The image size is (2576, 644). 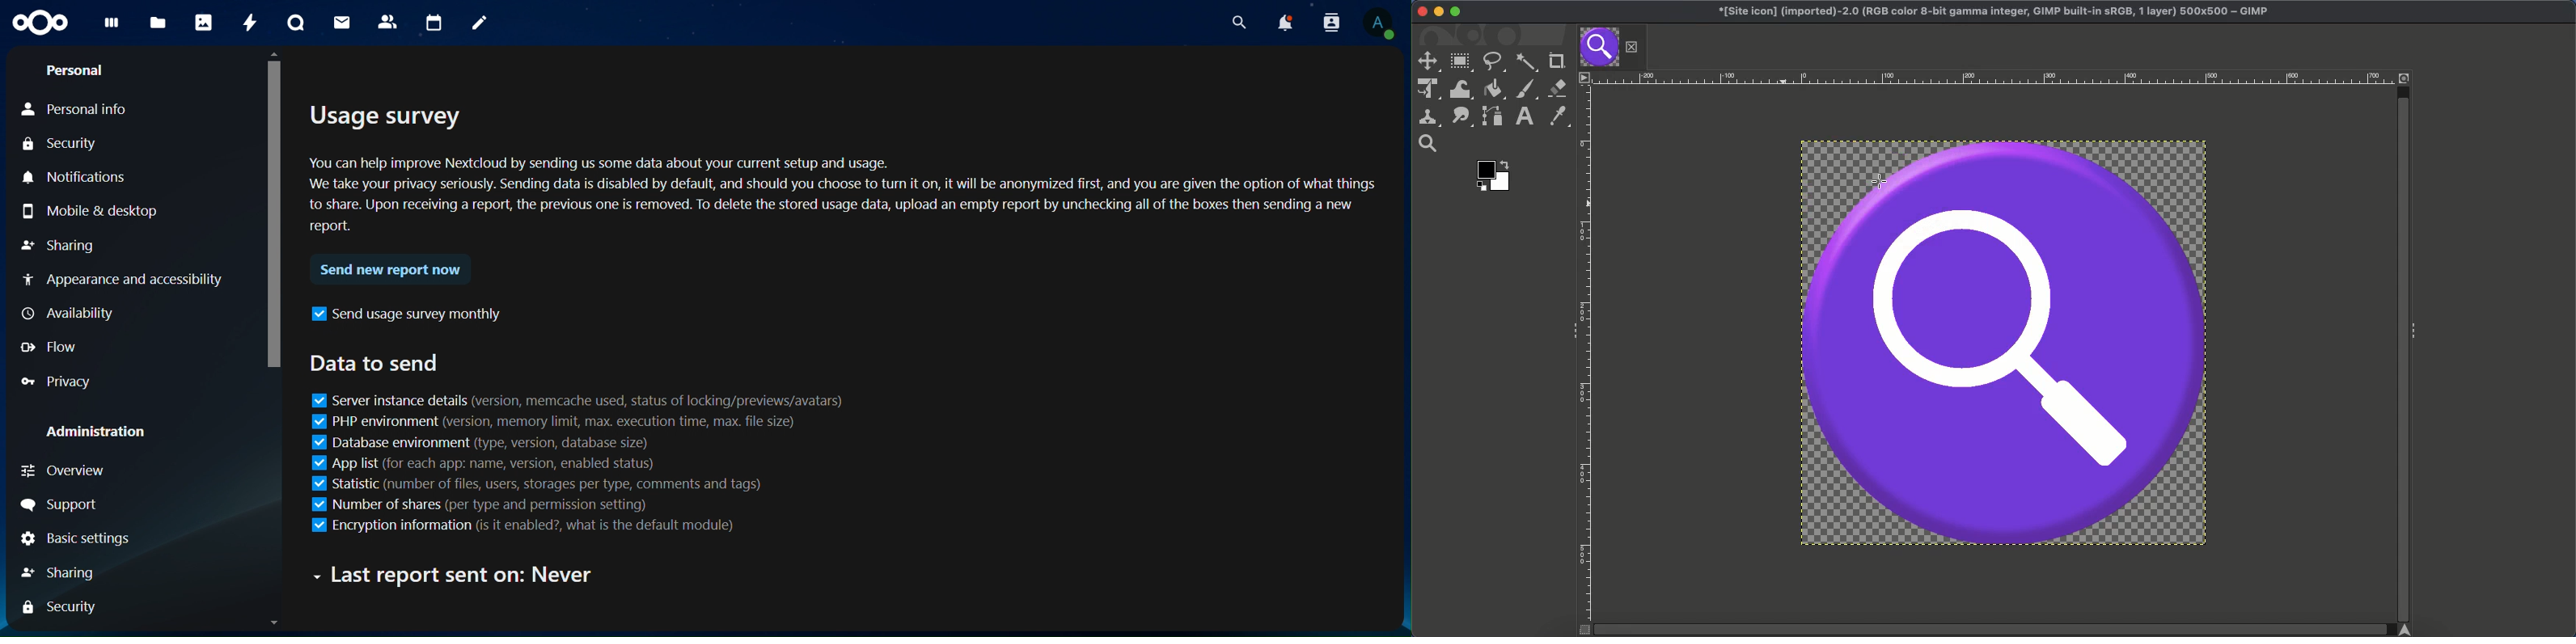 What do you see at coordinates (388, 23) in the screenshot?
I see `contacts` at bounding box center [388, 23].